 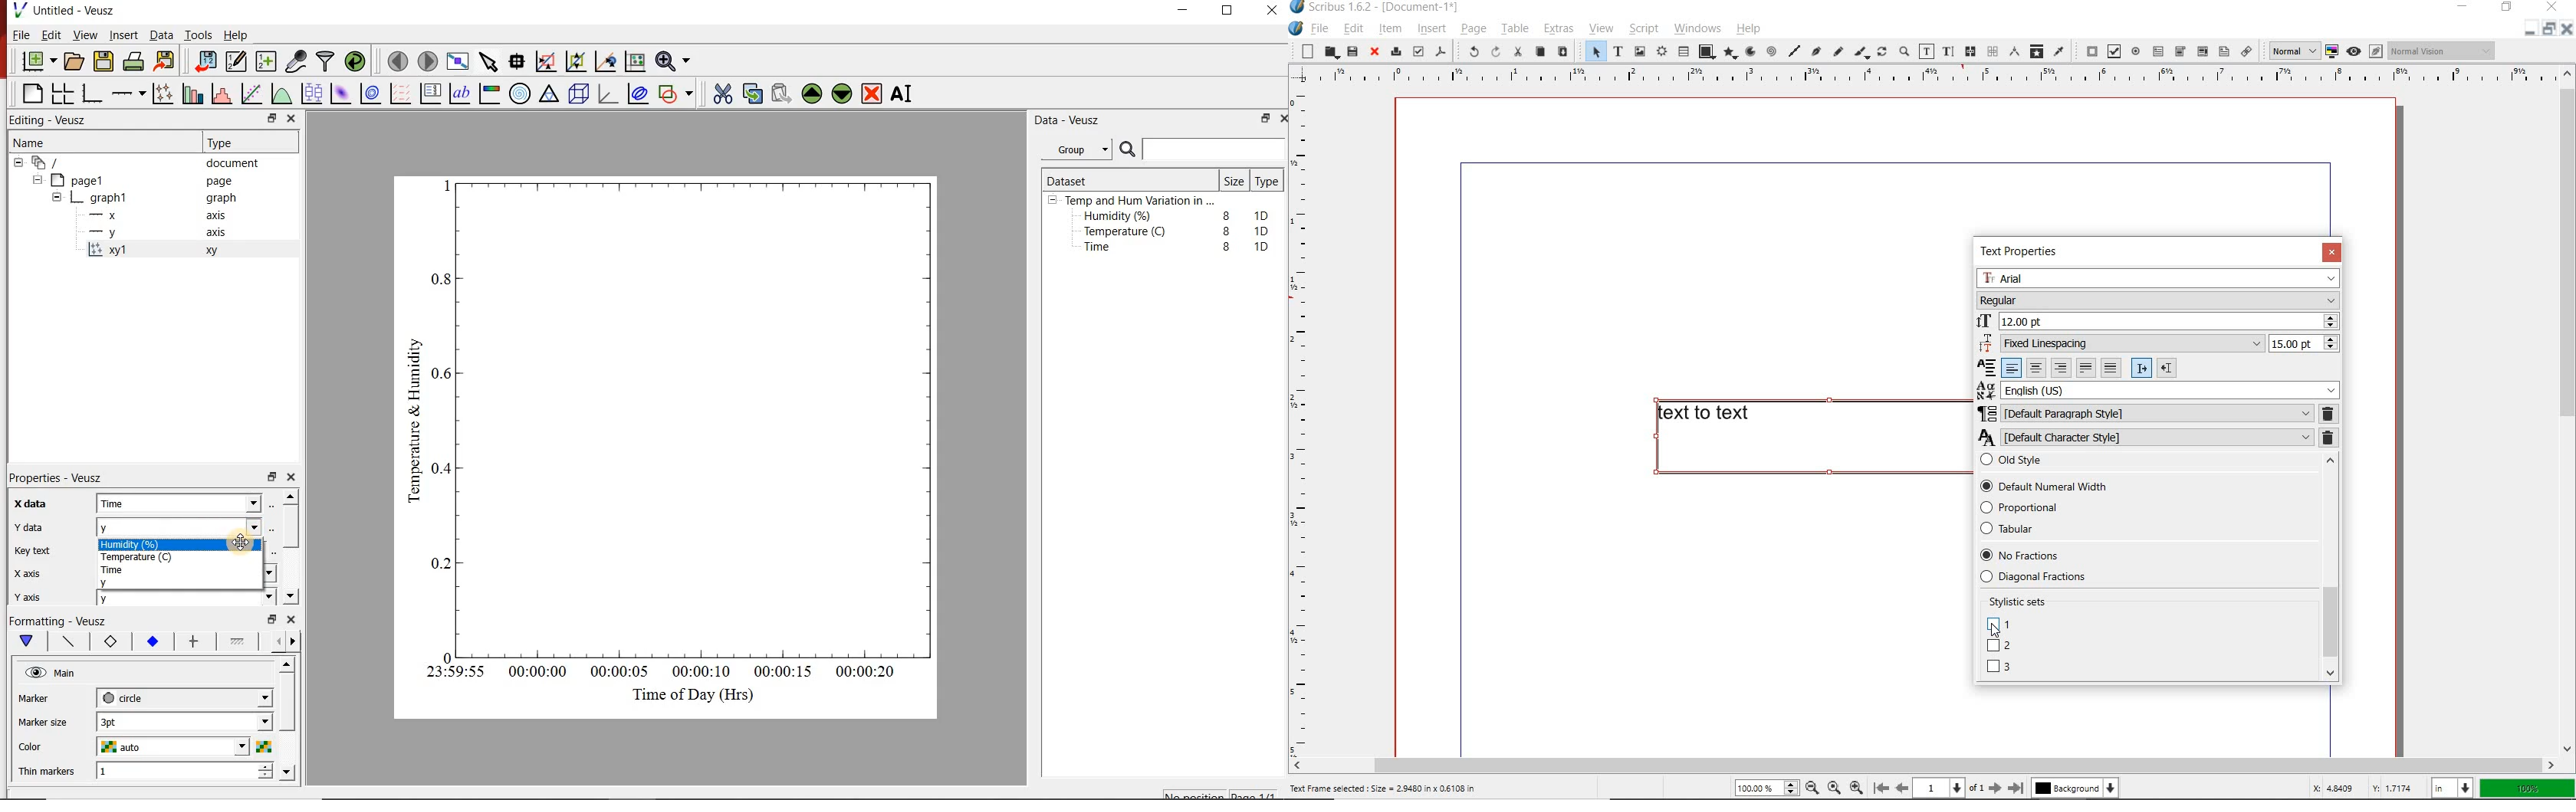 What do you see at coordinates (1517, 52) in the screenshot?
I see `cut` at bounding box center [1517, 52].